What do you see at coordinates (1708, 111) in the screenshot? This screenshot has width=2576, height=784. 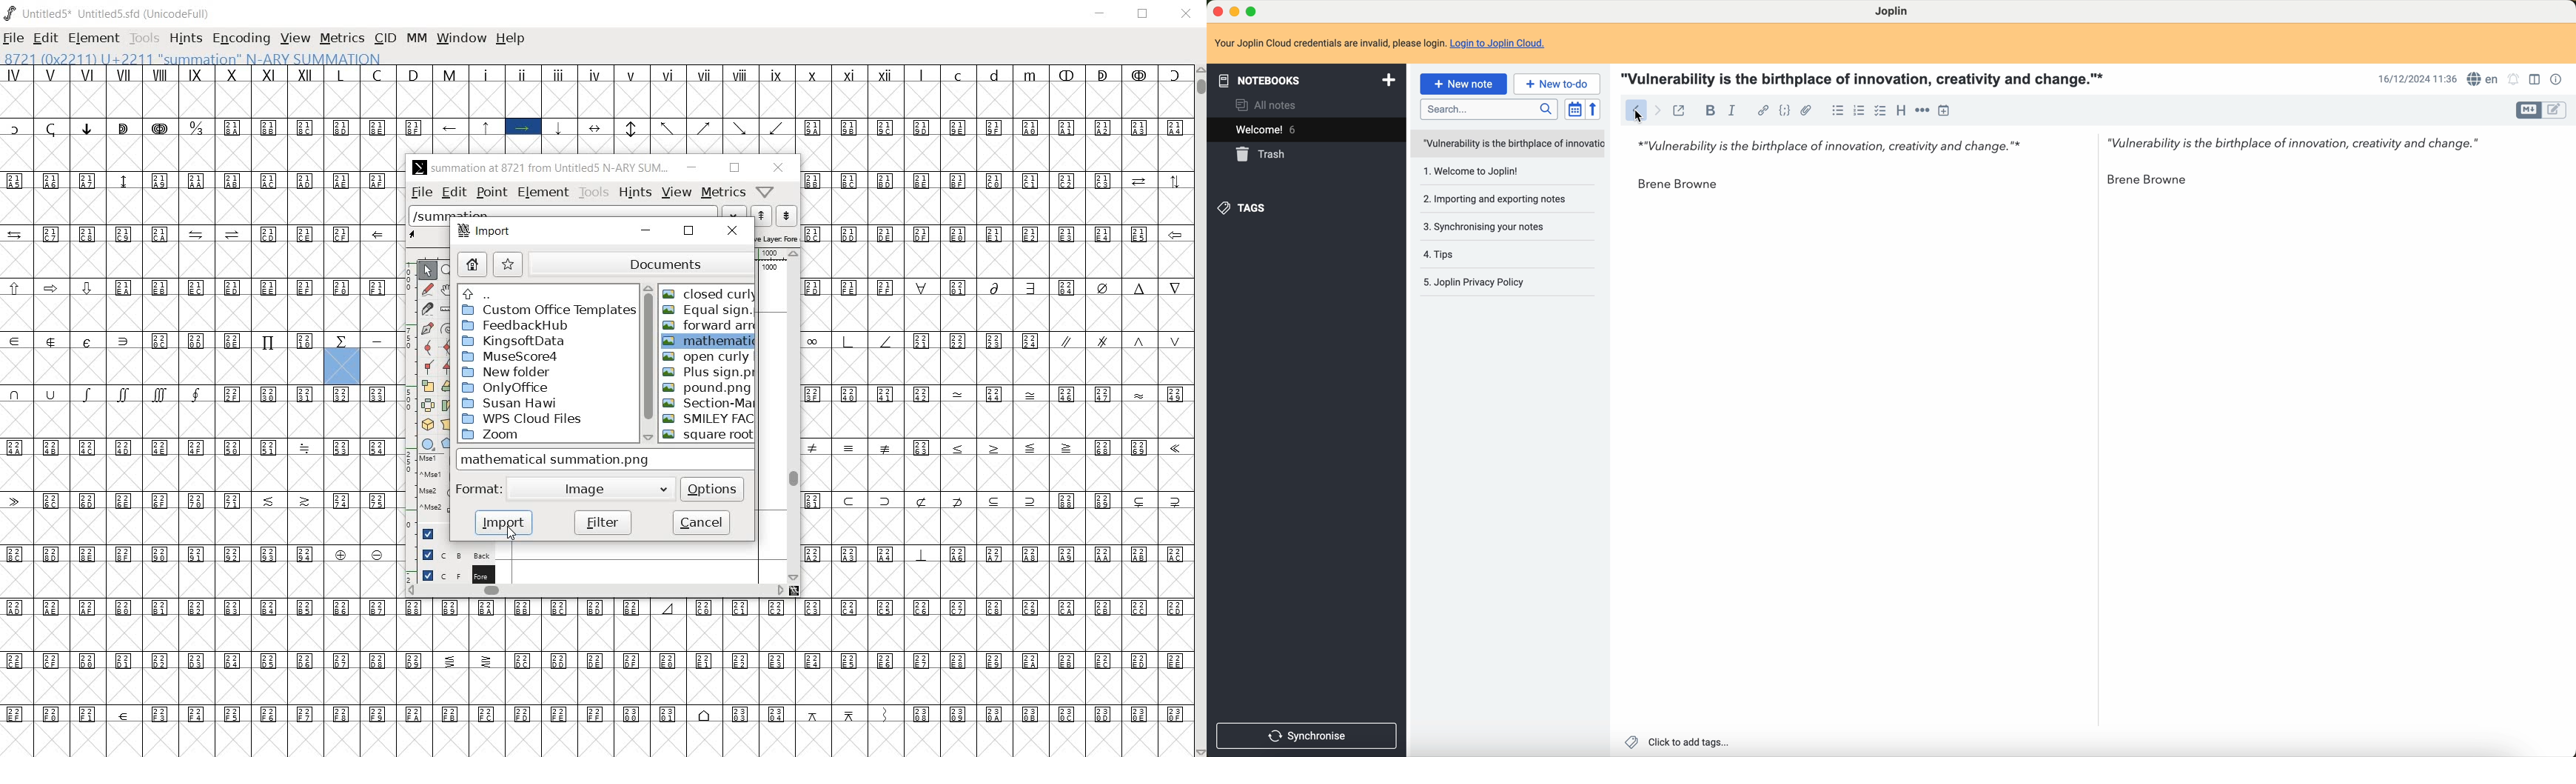 I see `bold` at bounding box center [1708, 111].